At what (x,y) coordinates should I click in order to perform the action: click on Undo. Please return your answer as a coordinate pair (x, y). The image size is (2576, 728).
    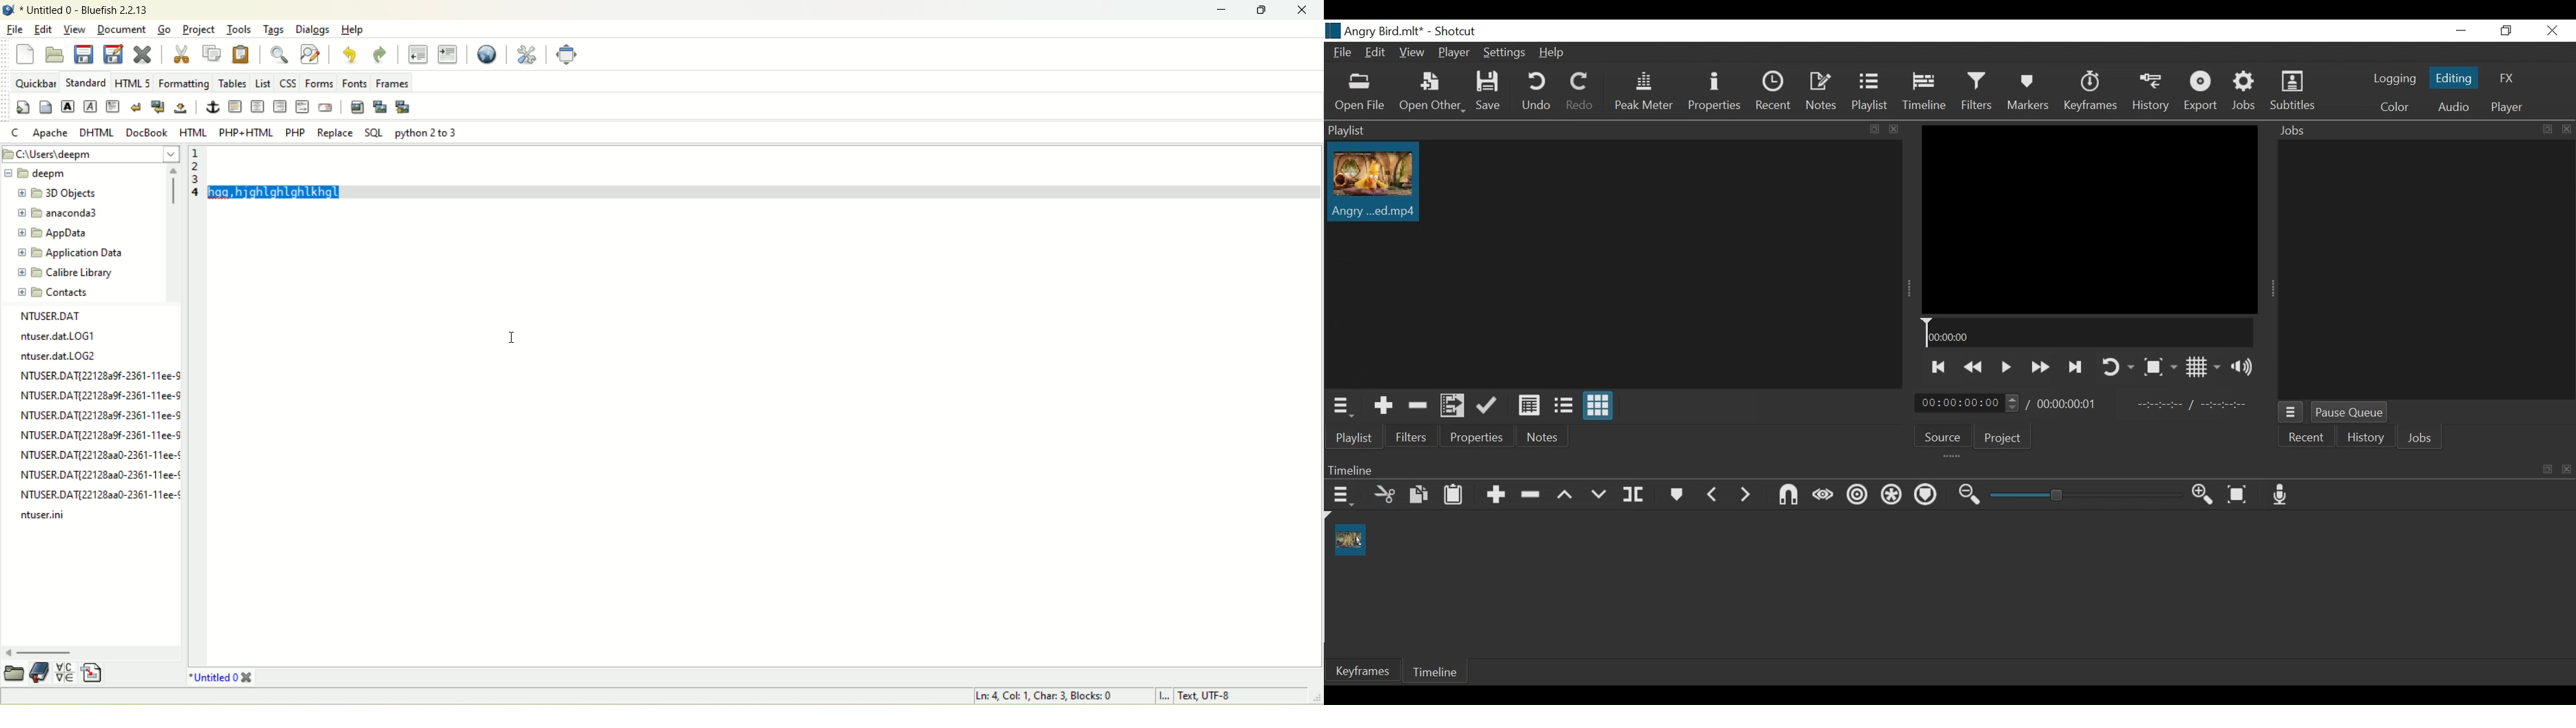
    Looking at the image, I should click on (1536, 91).